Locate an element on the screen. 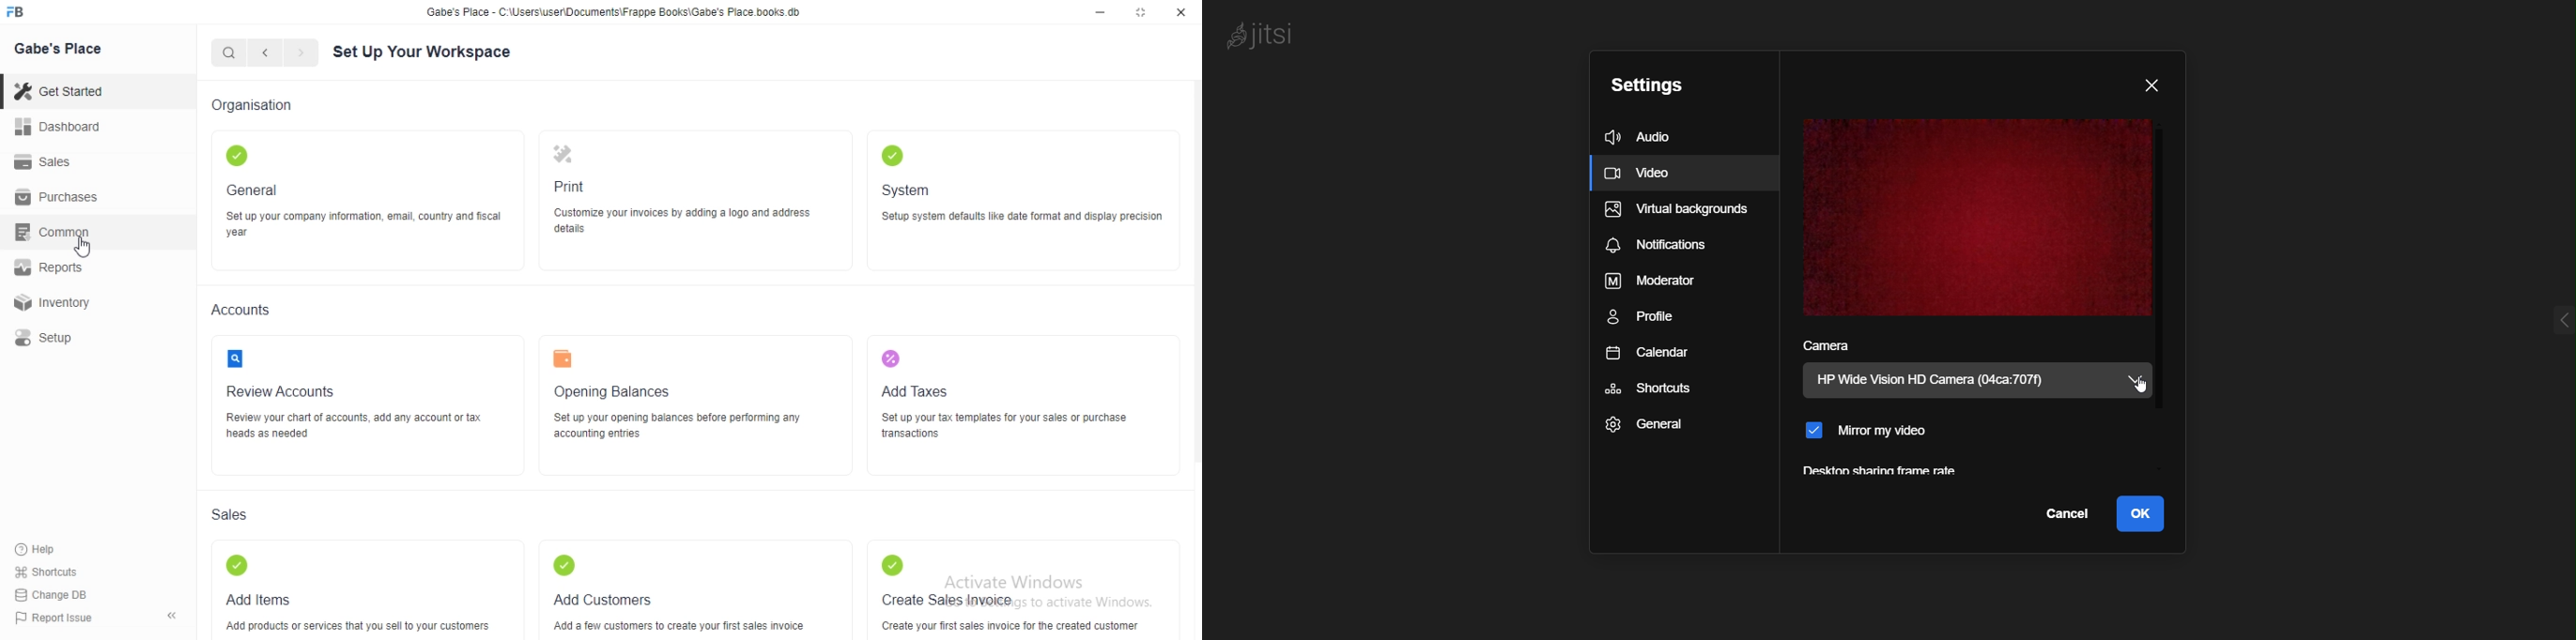  Review Accounts
Review your chart of accounts, add any account or tax
heads as needed is located at coordinates (363, 398).